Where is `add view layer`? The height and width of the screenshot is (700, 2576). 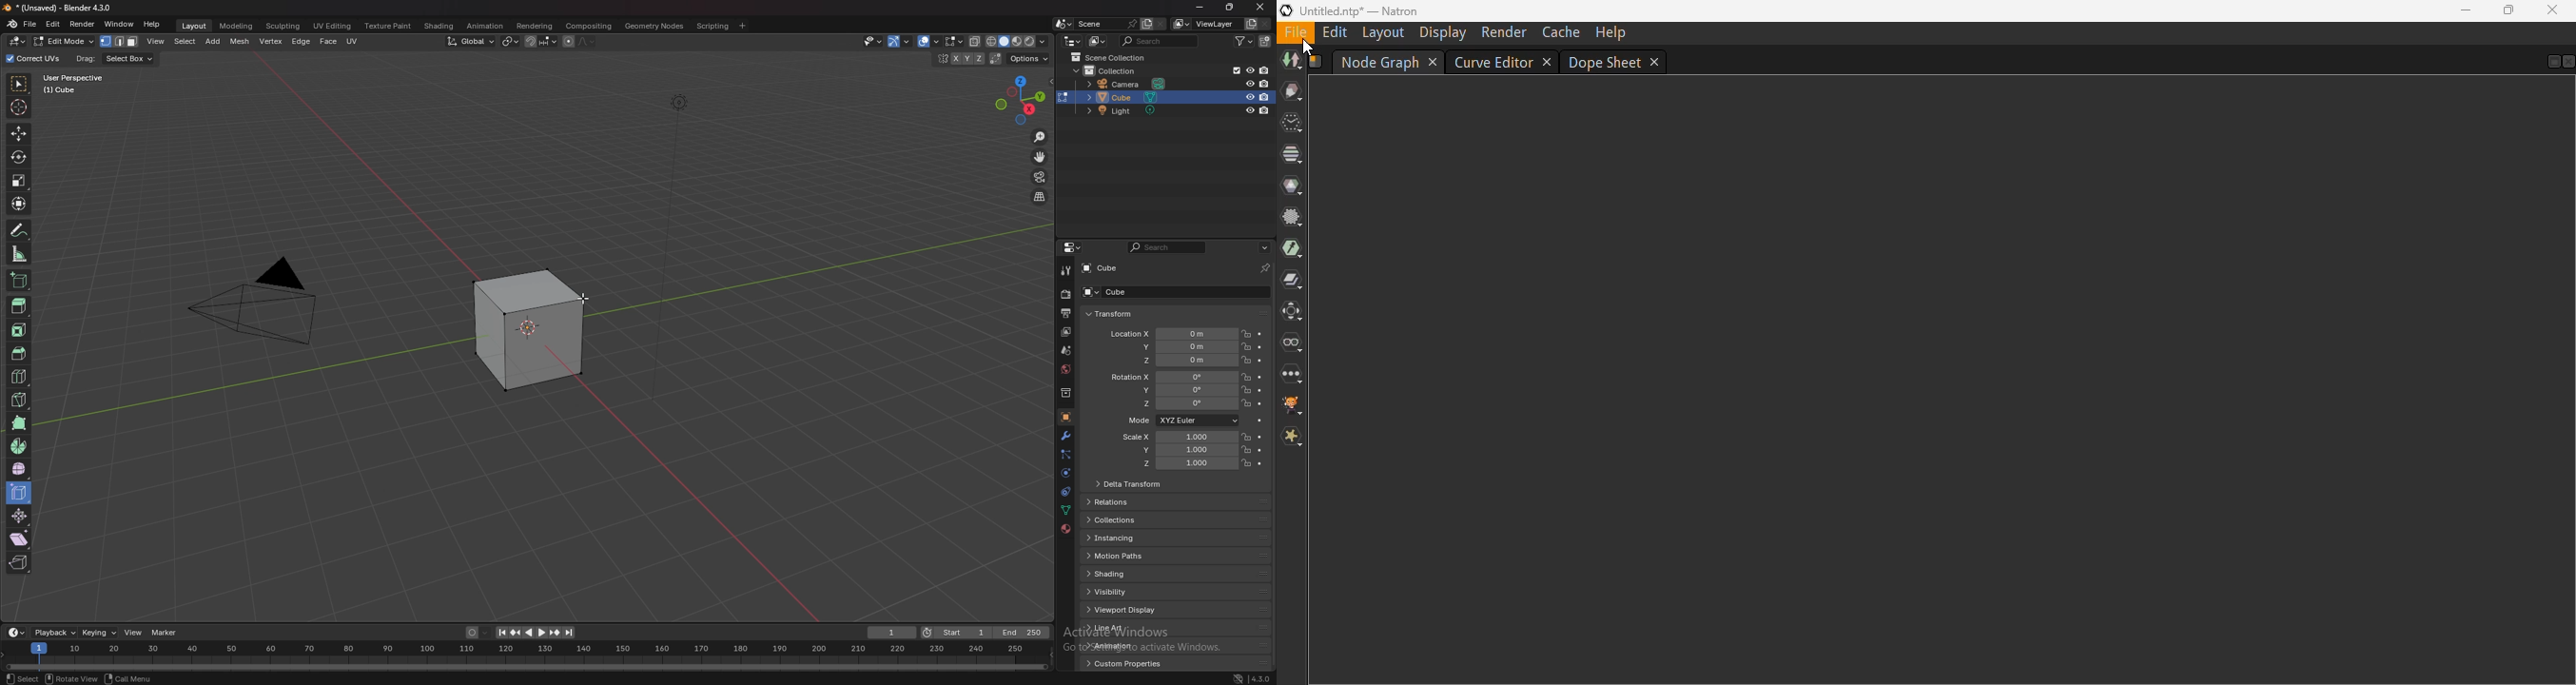
add view layer is located at coordinates (1249, 23).